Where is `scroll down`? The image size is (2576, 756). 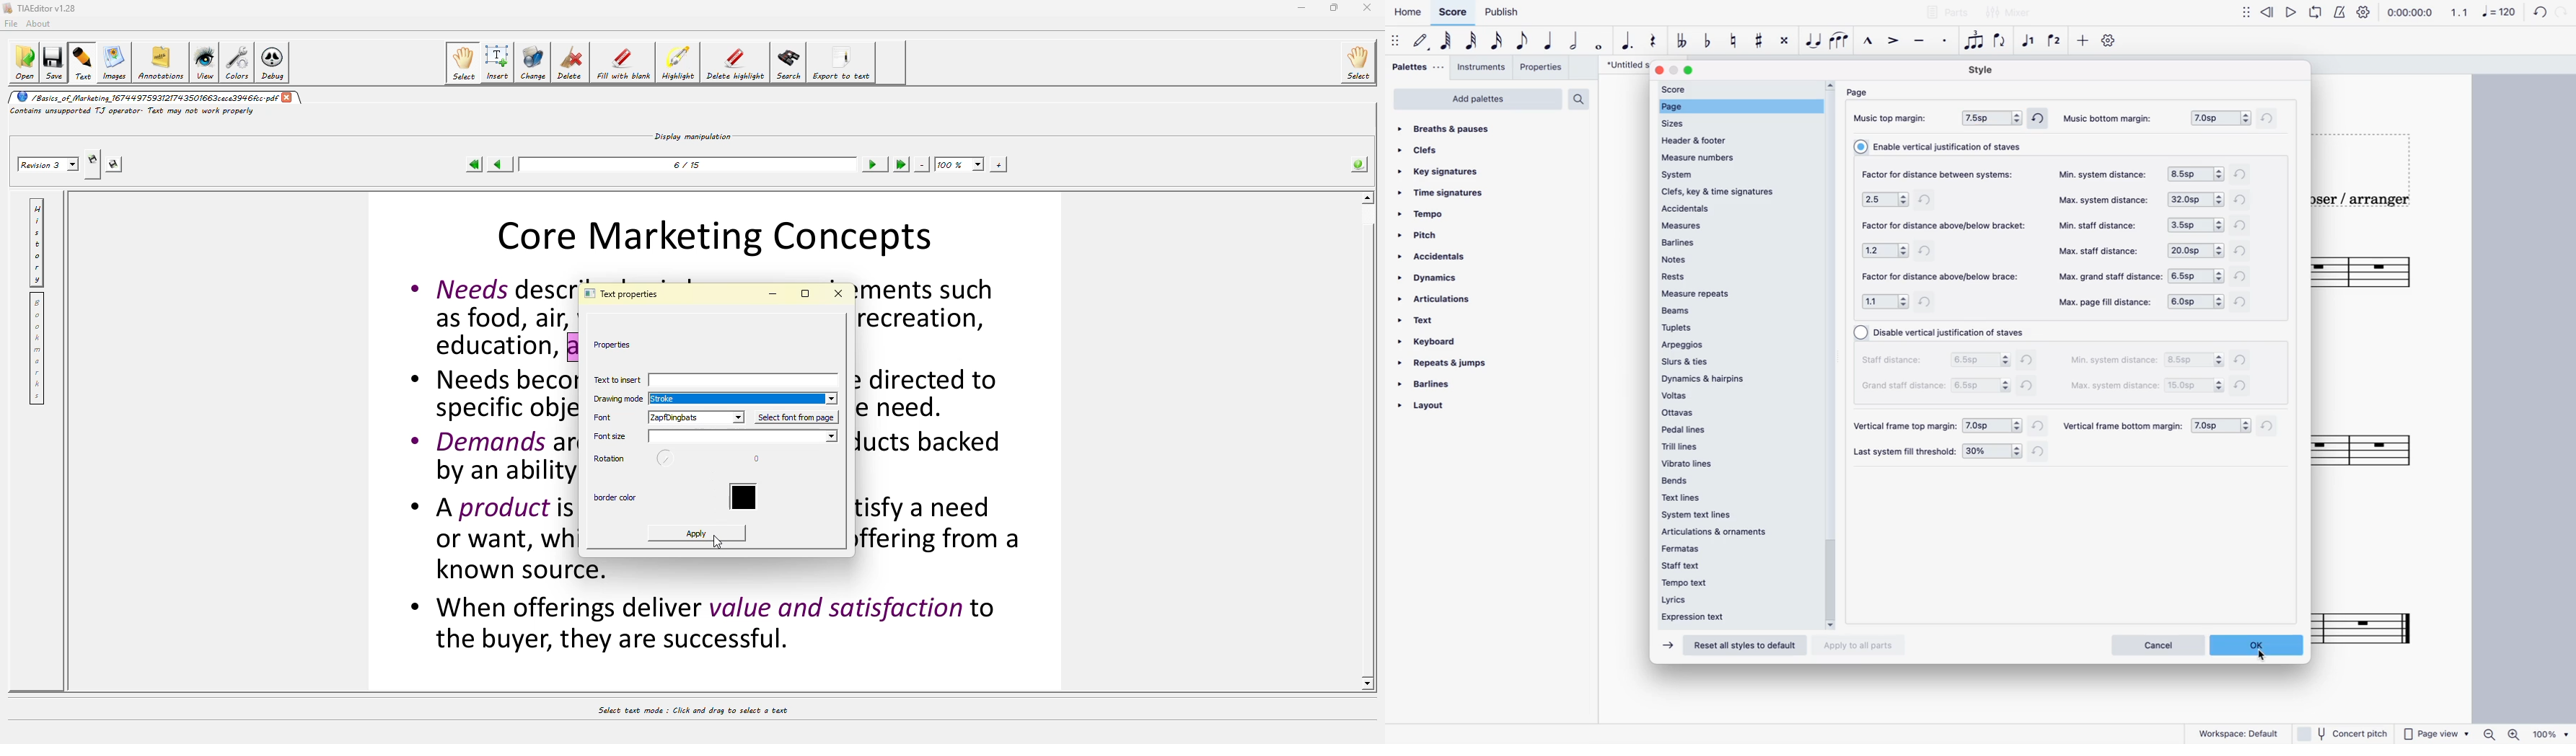
scroll down is located at coordinates (1370, 683).